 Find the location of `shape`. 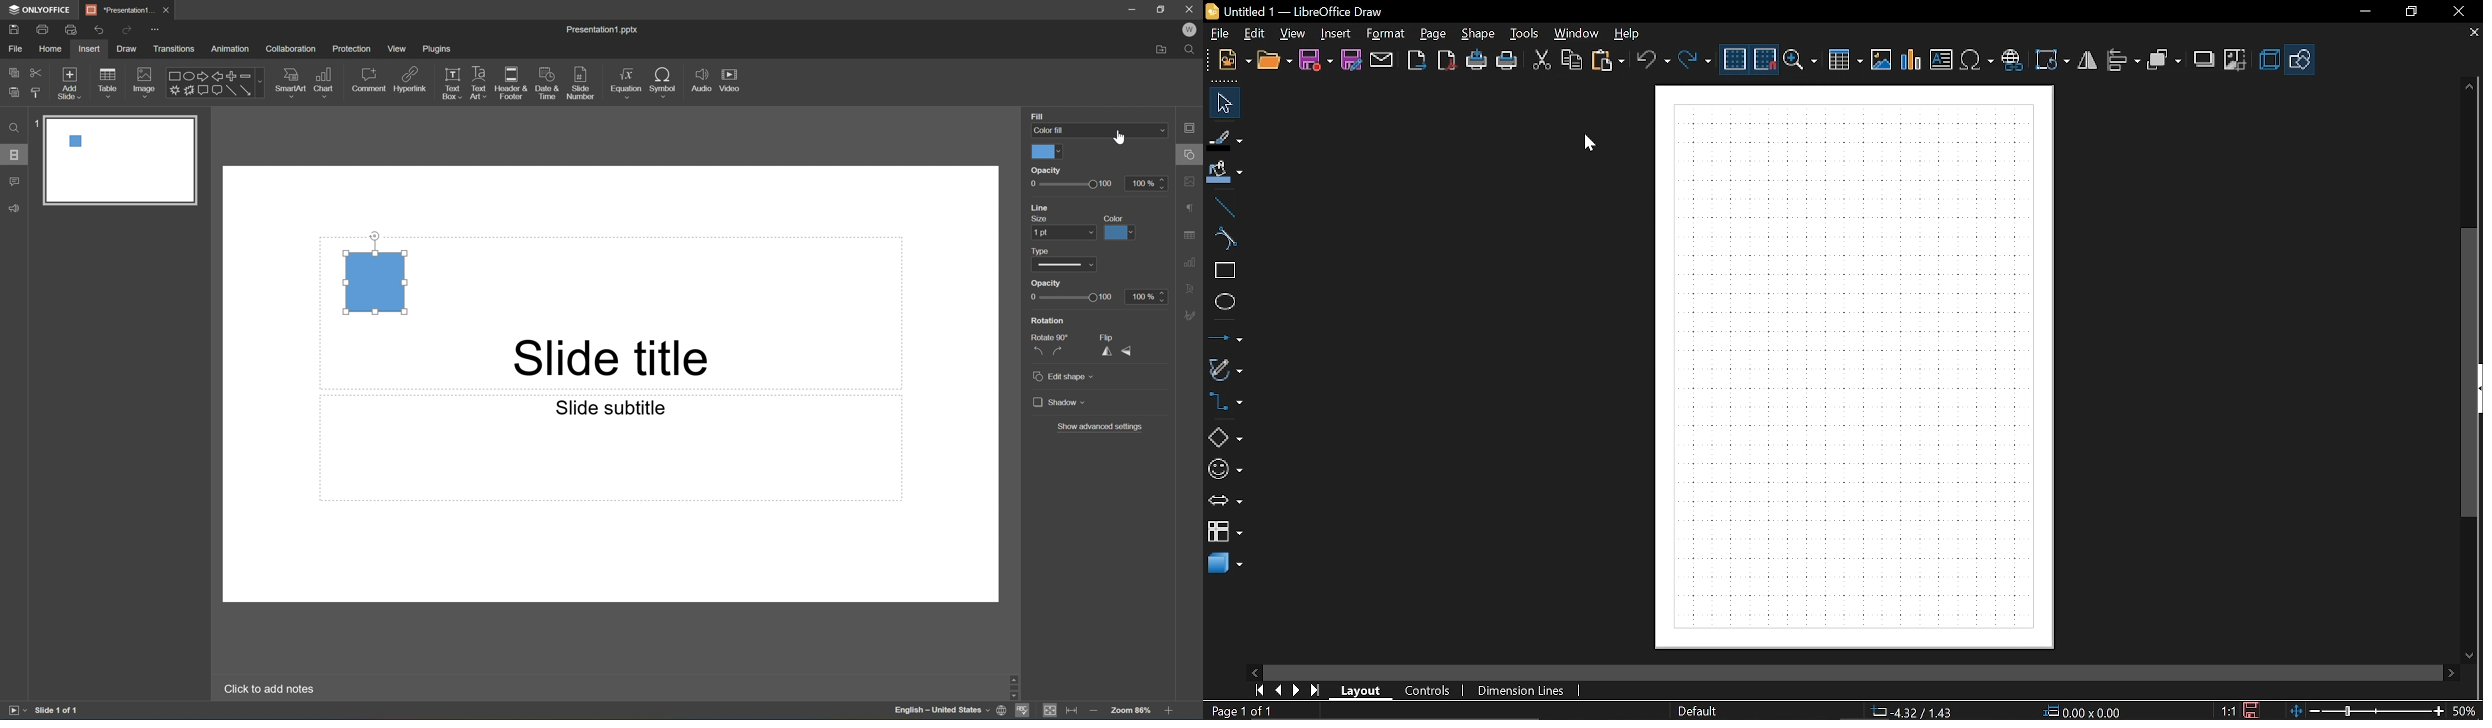

shape is located at coordinates (1479, 34).